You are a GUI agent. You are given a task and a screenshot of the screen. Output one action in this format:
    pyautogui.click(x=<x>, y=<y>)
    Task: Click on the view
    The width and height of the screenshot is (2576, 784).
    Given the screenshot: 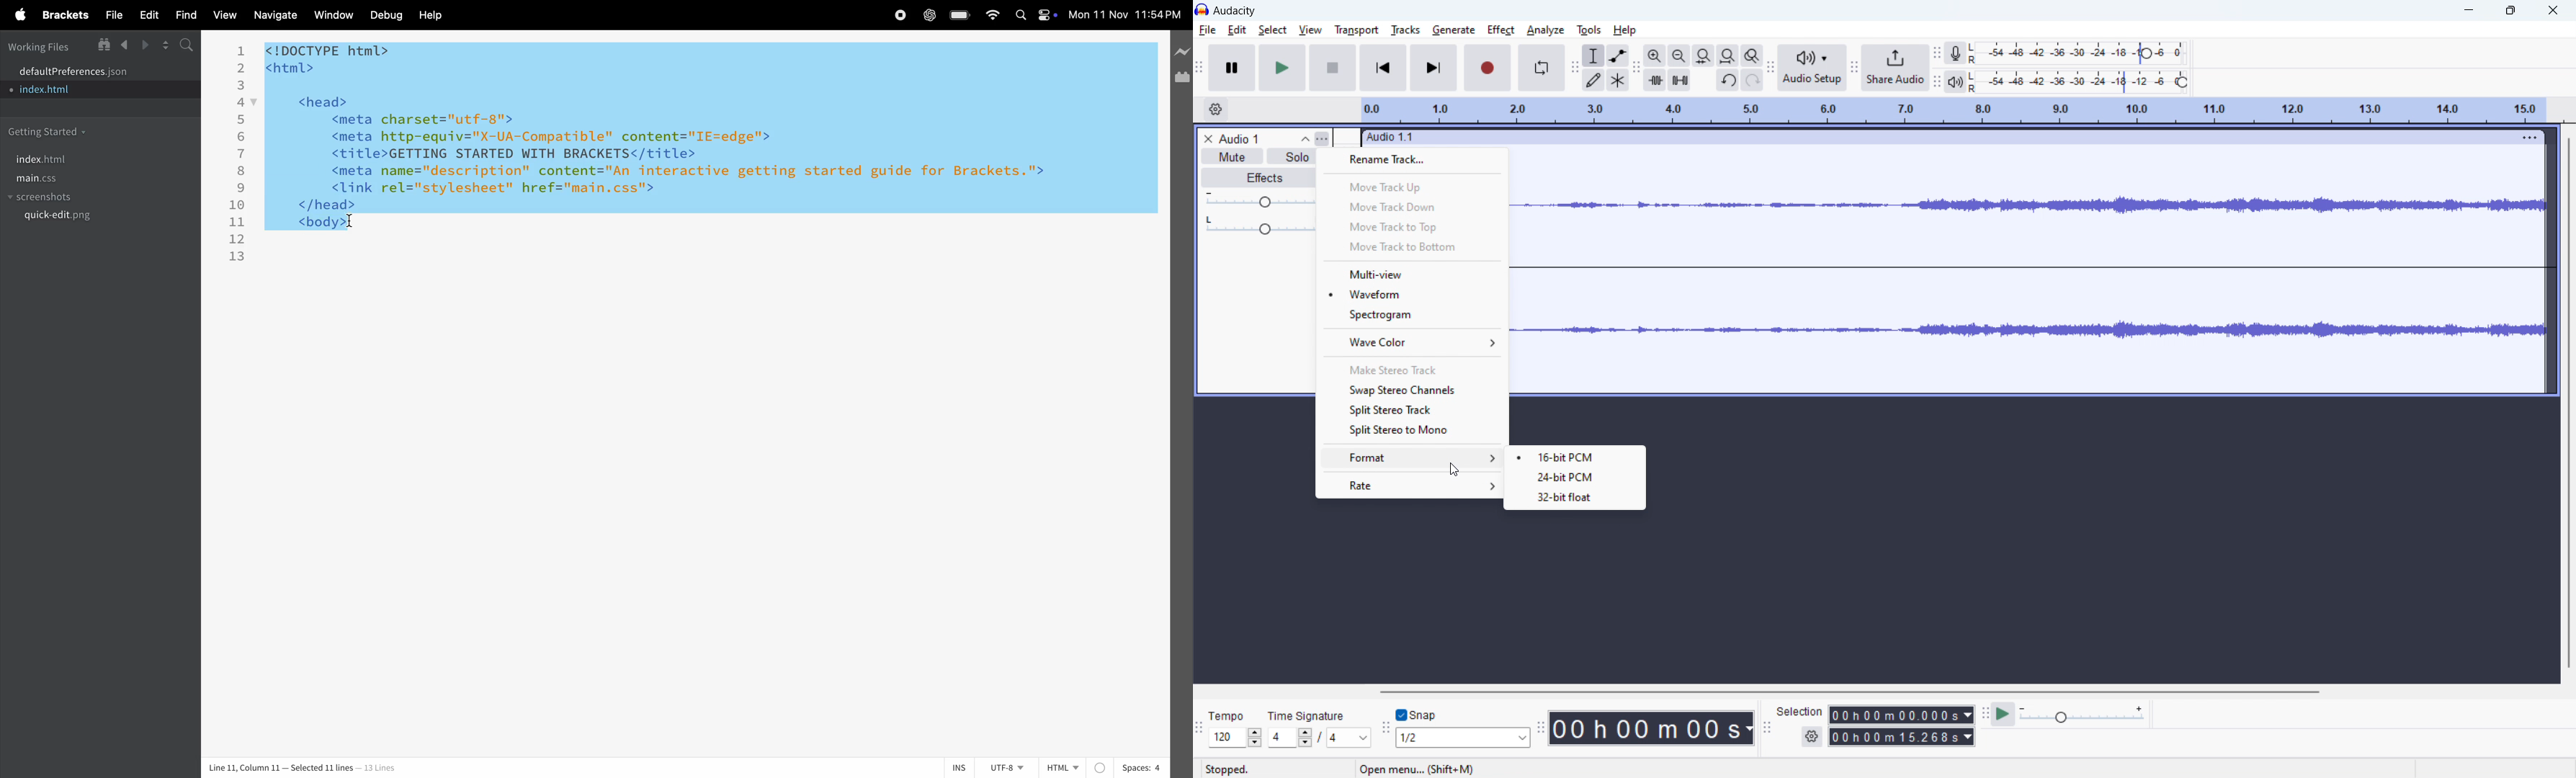 What is the action you would take?
    pyautogui.click(x=224, y=15)
    